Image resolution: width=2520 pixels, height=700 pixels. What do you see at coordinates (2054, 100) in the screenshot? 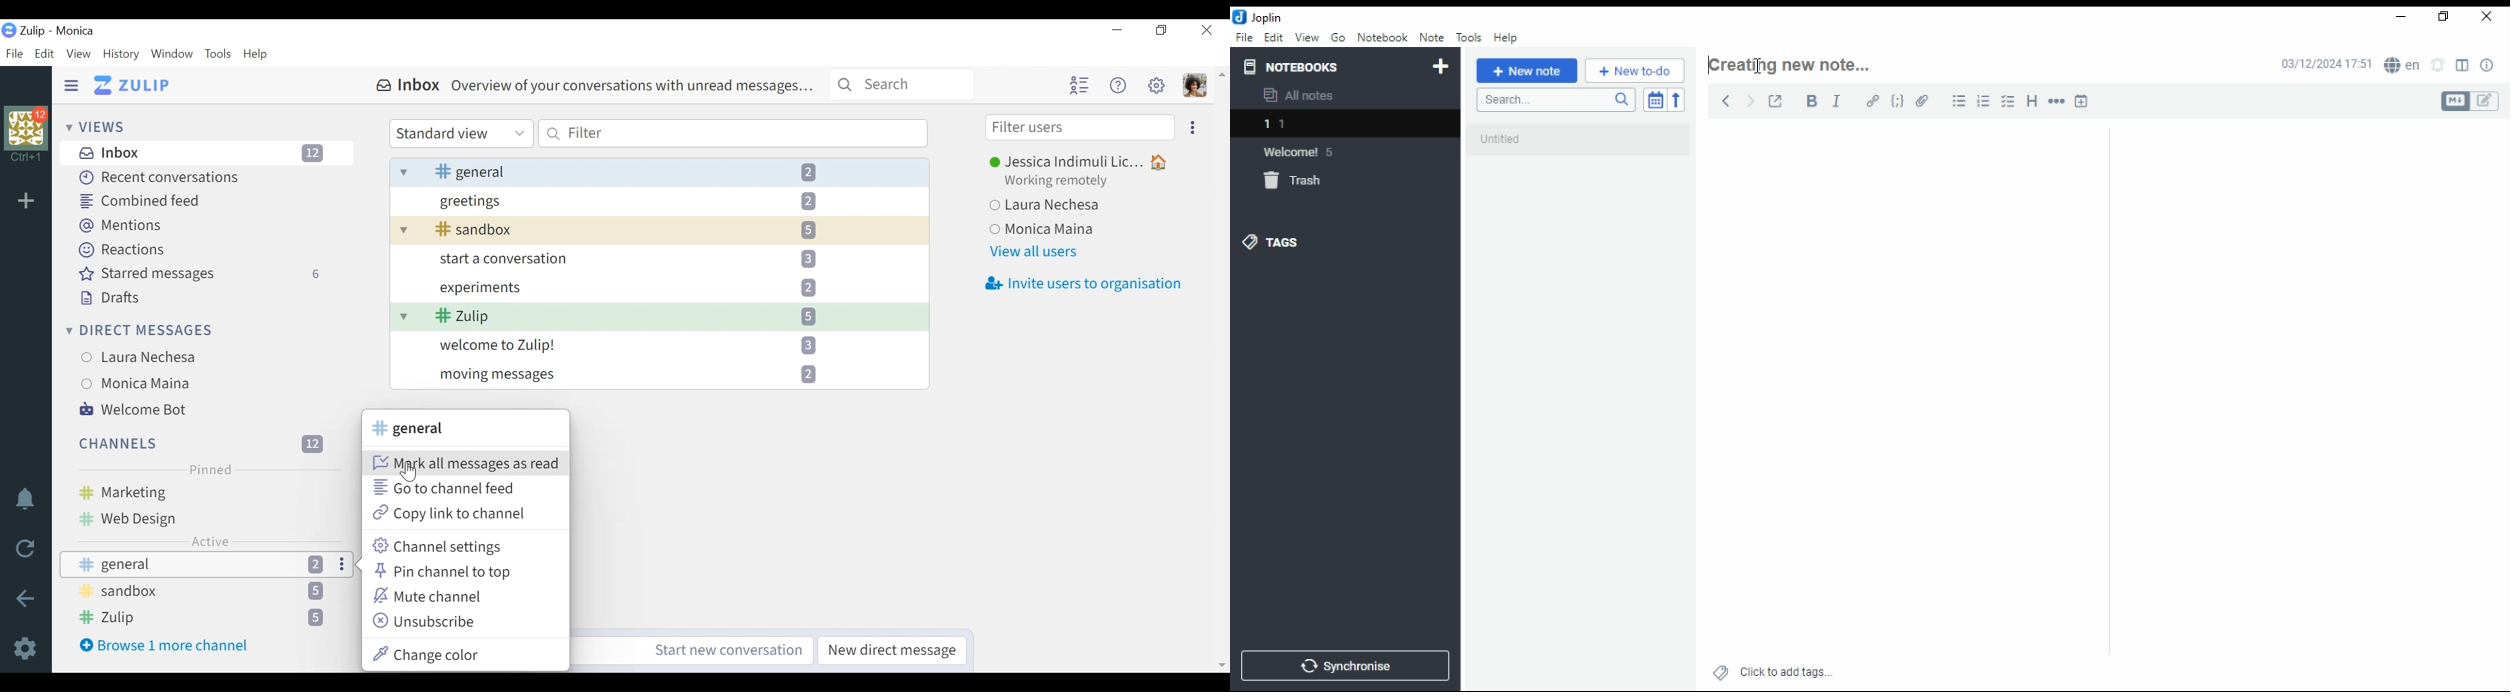
I see `horizontal rule` at bounding box center [2054, 100].